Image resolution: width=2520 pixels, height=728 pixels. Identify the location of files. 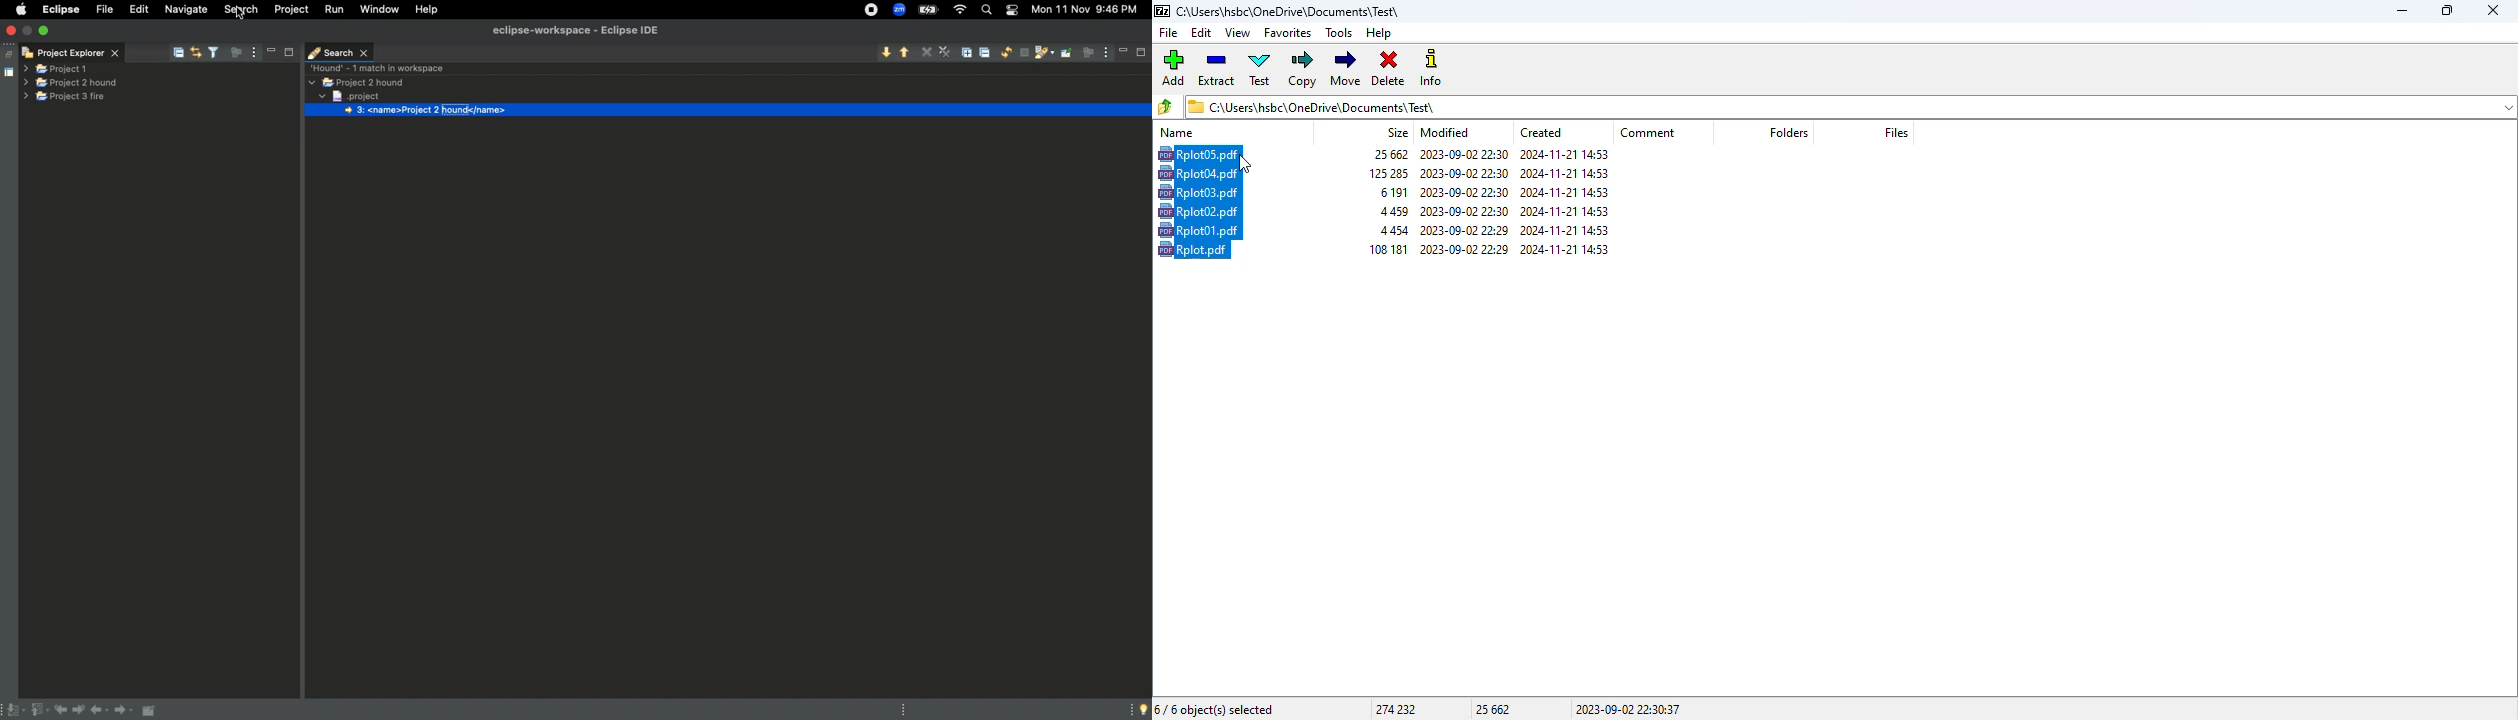
(1896, 132).